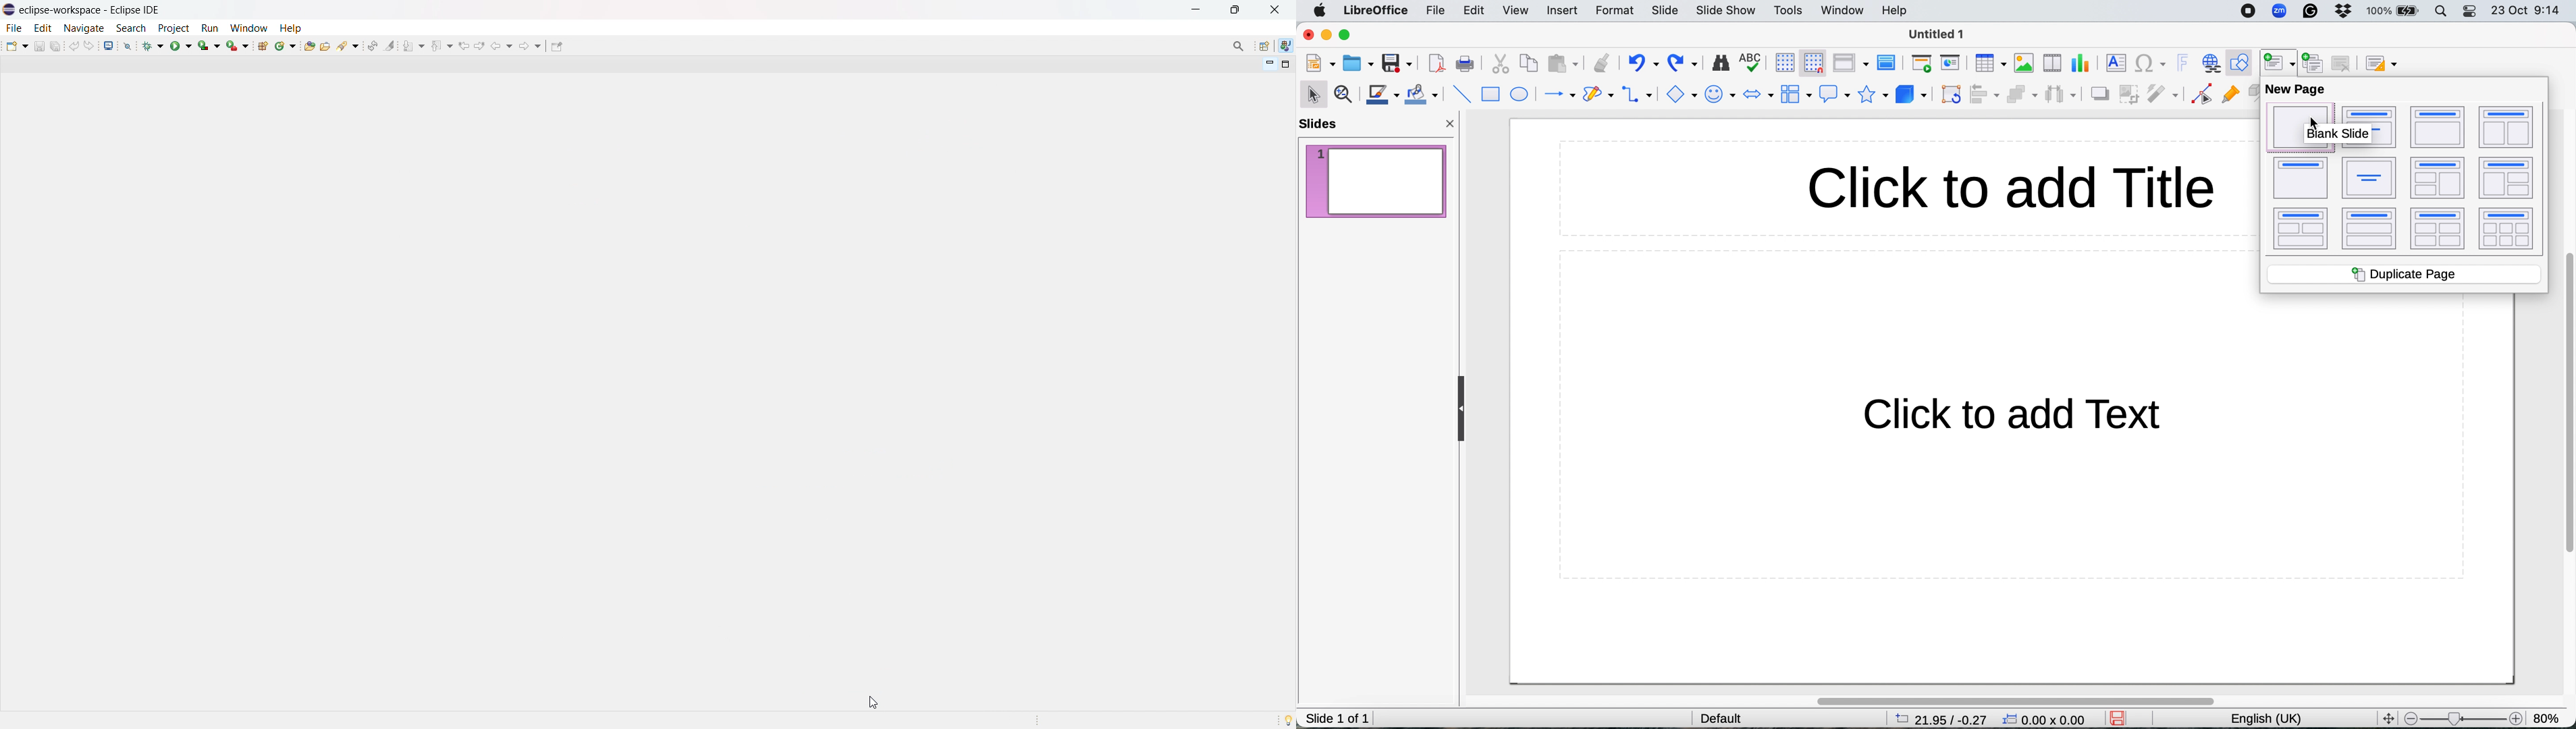 The image size is (2576, 756). I want to click on horizontal scroll bar, so click(2036, 697).